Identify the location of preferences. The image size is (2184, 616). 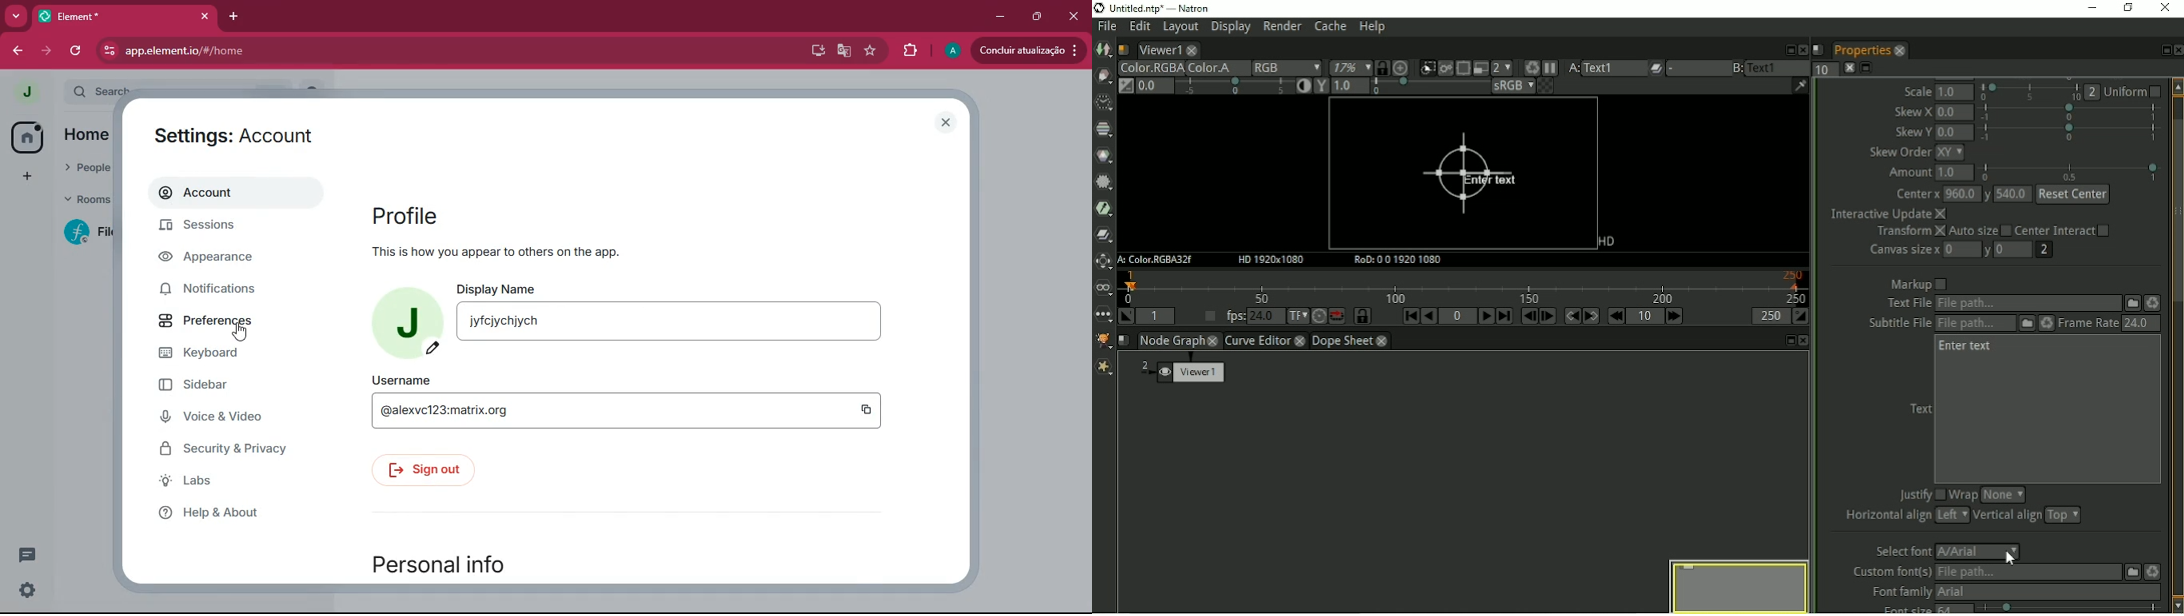
(218, 327).